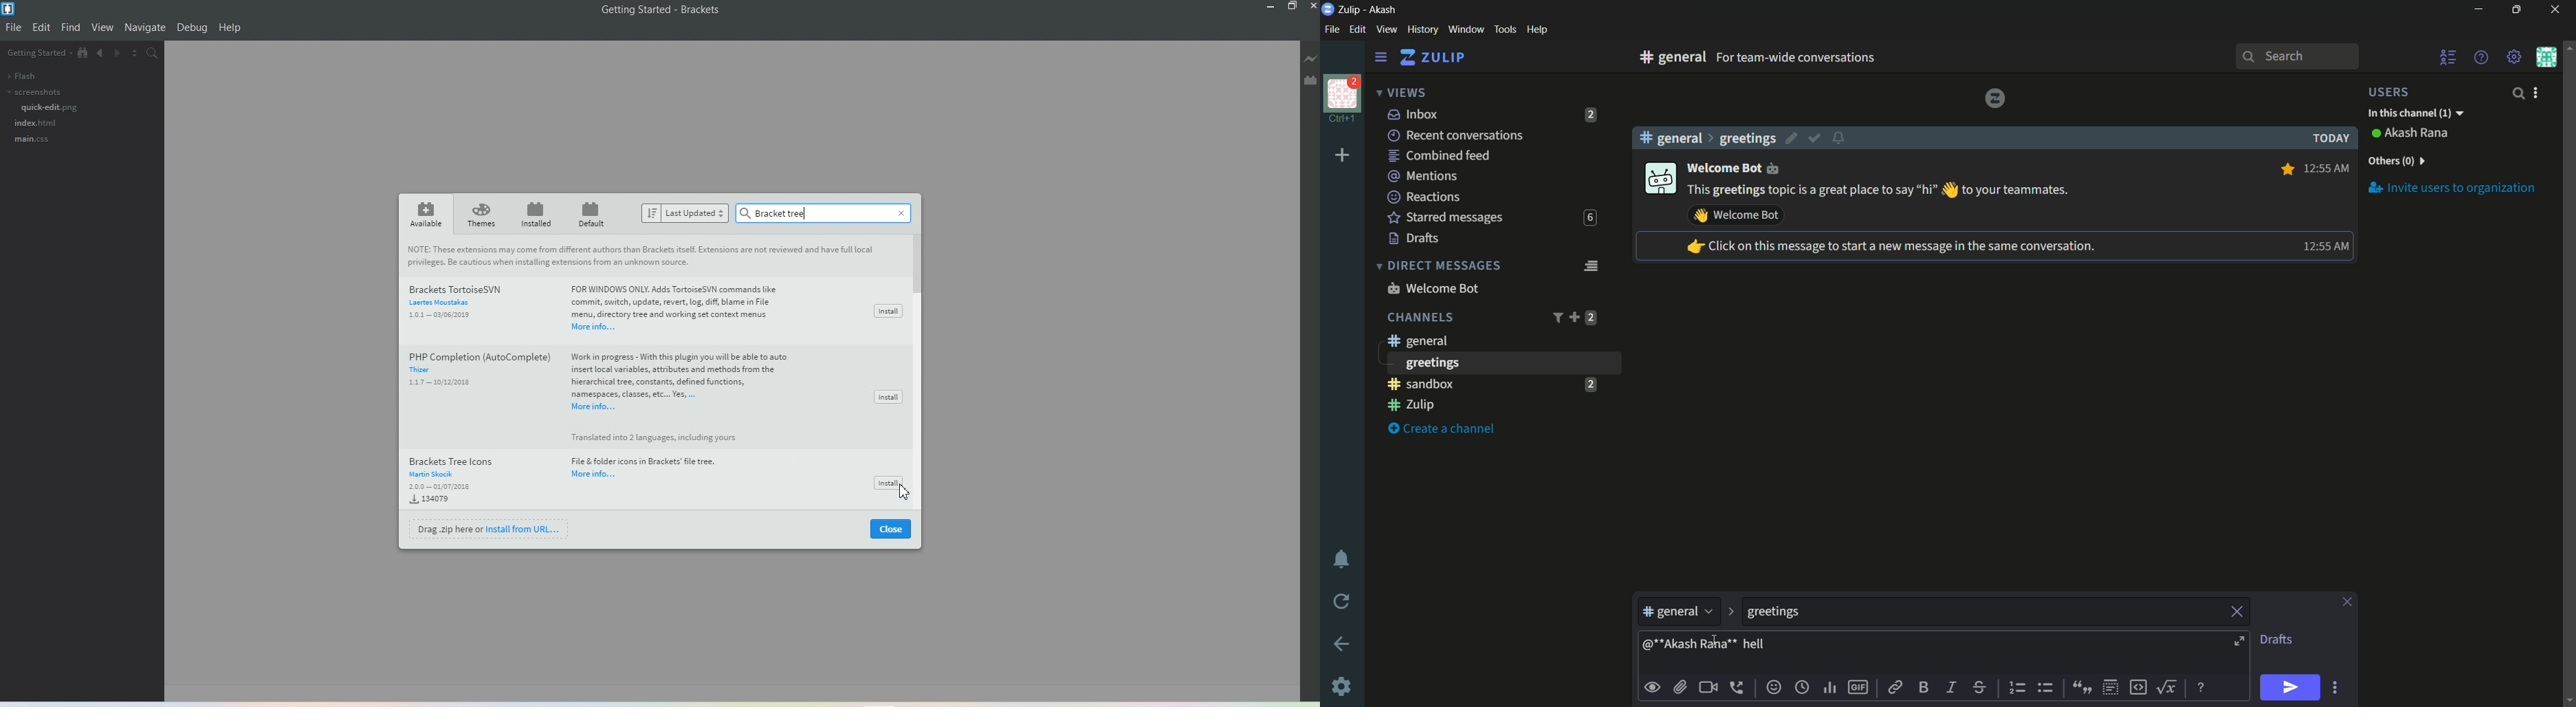 The image size is (2576, 728). What do you see at coordinates (101, 55) in the screenshot?
I see `Navigate Backwards` at bounding box center [101, 55].